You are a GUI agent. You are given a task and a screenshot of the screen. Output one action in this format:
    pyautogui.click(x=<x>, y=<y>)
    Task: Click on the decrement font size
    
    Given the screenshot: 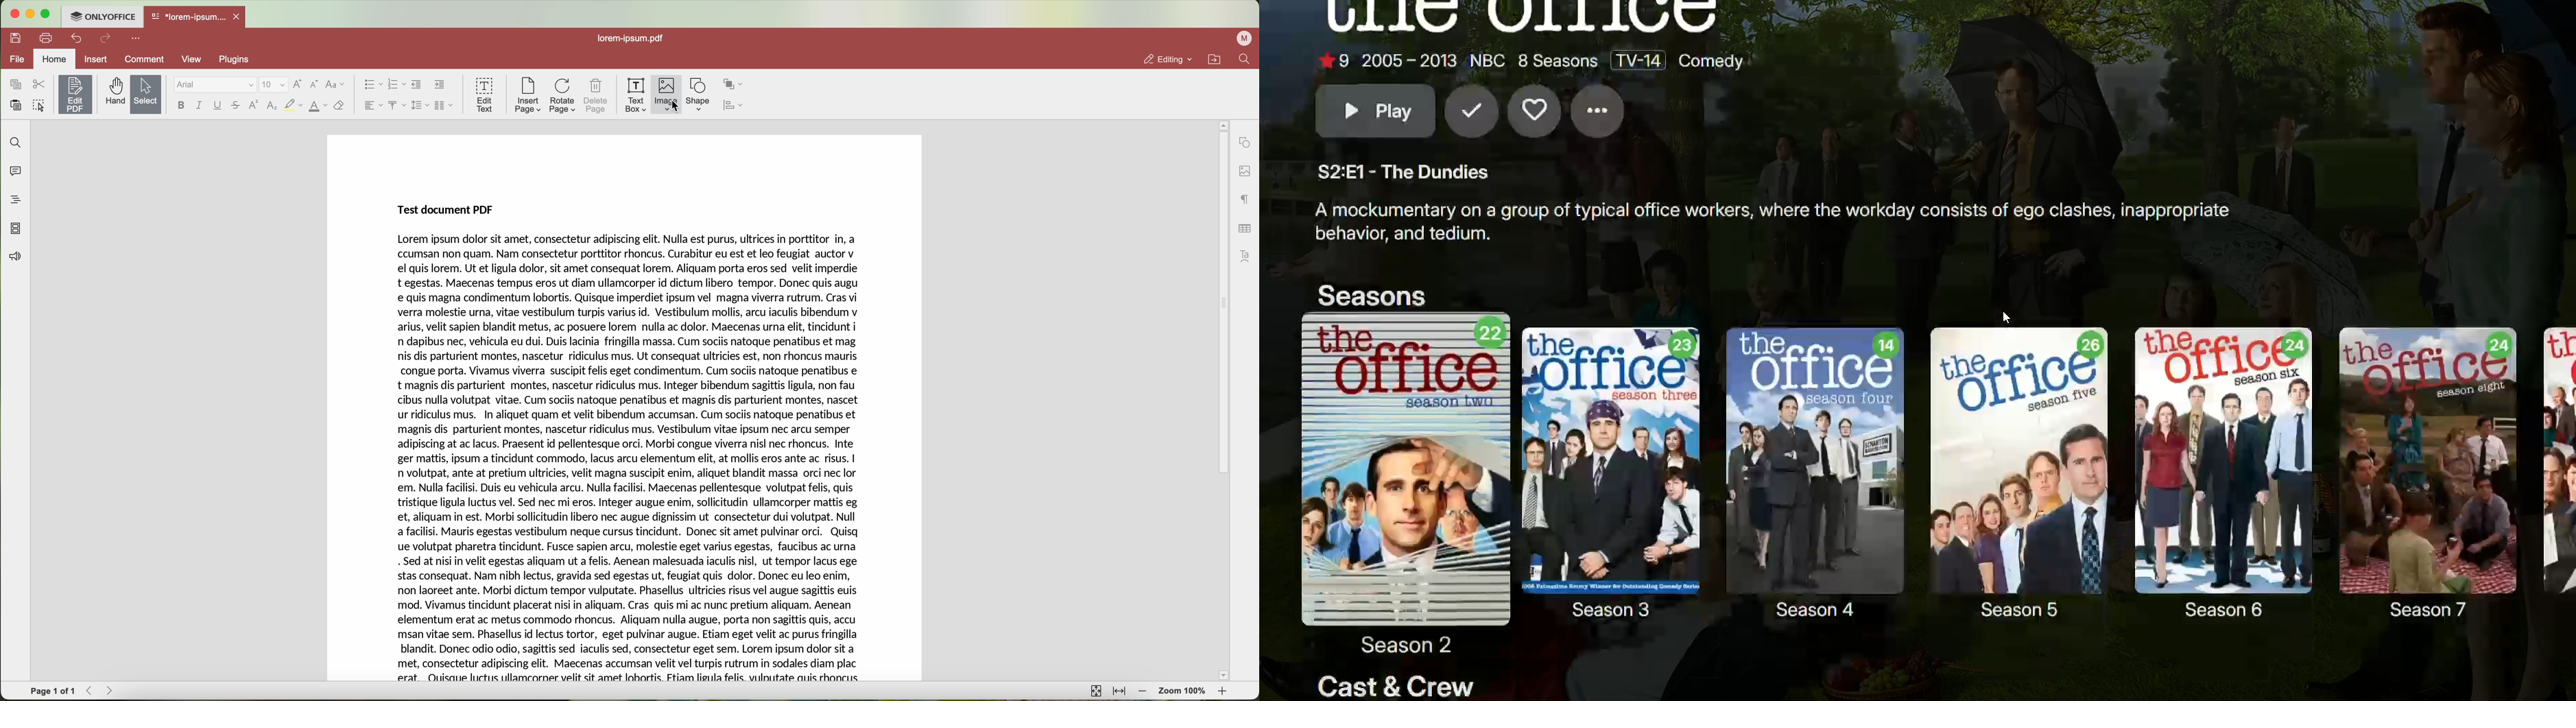 What is the action you would take?
    pyautogui.click(x=314, y=85)
    